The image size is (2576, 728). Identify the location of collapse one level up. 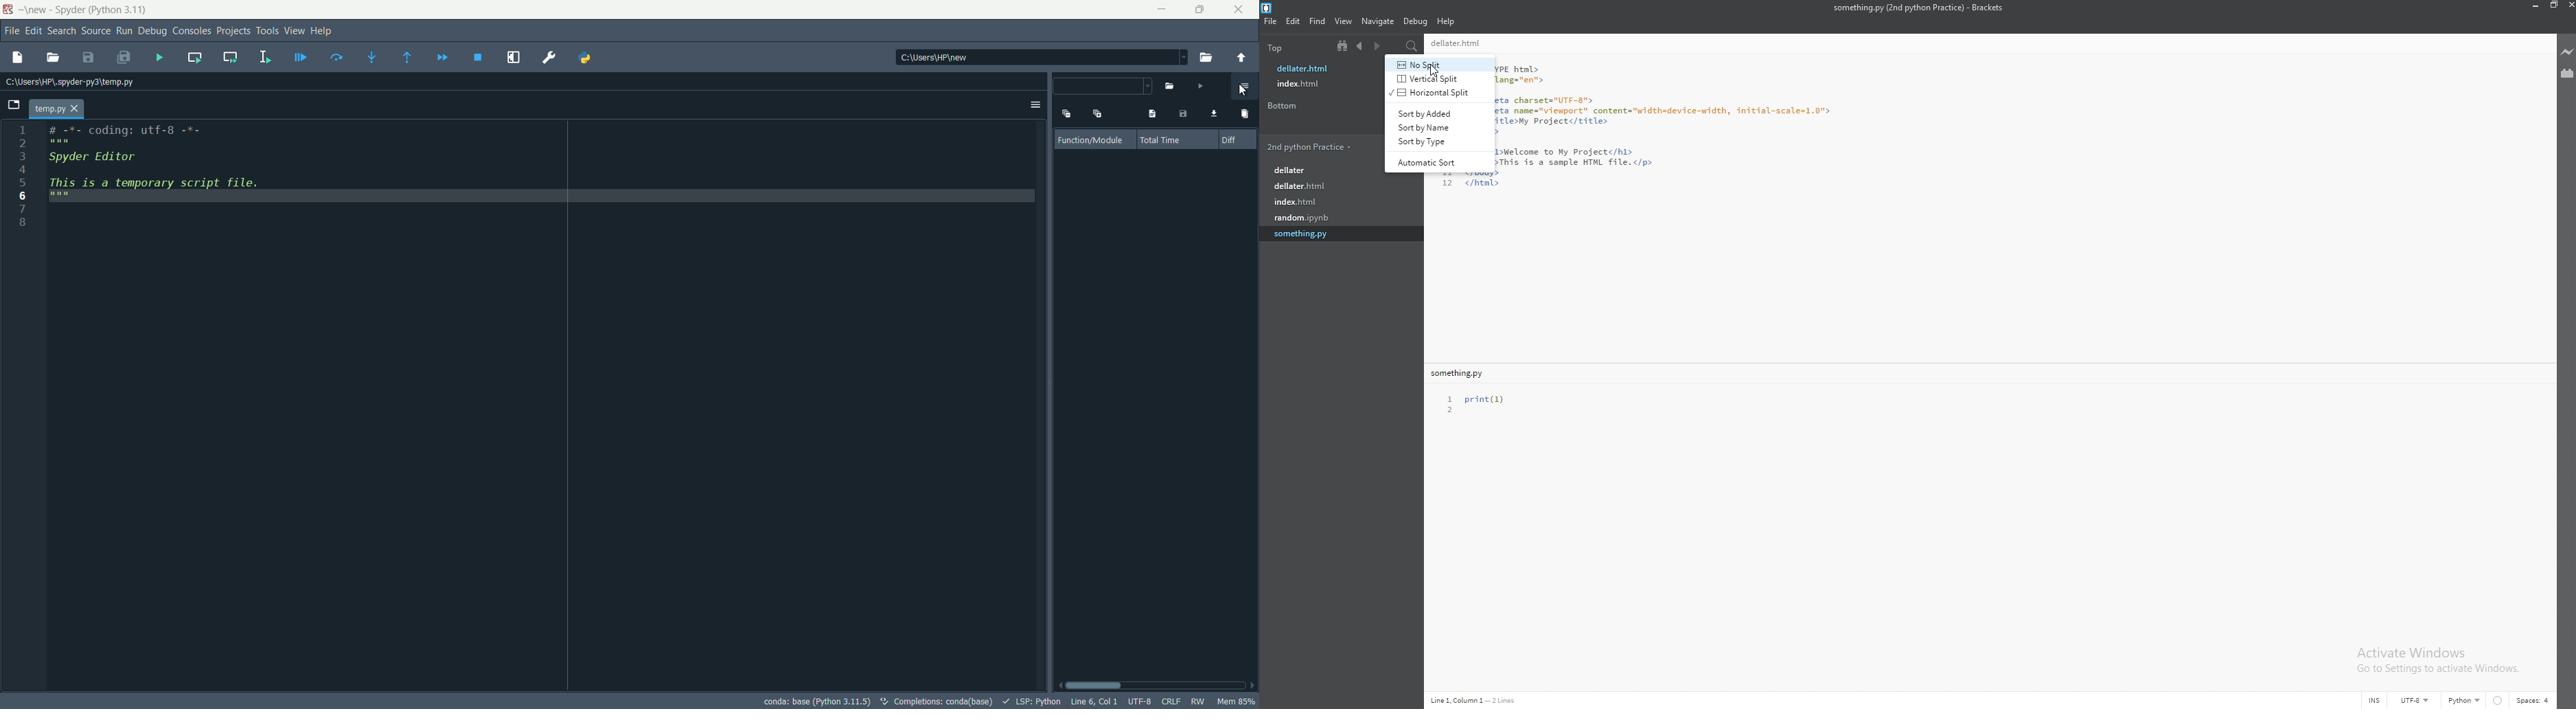
(1065, 112).